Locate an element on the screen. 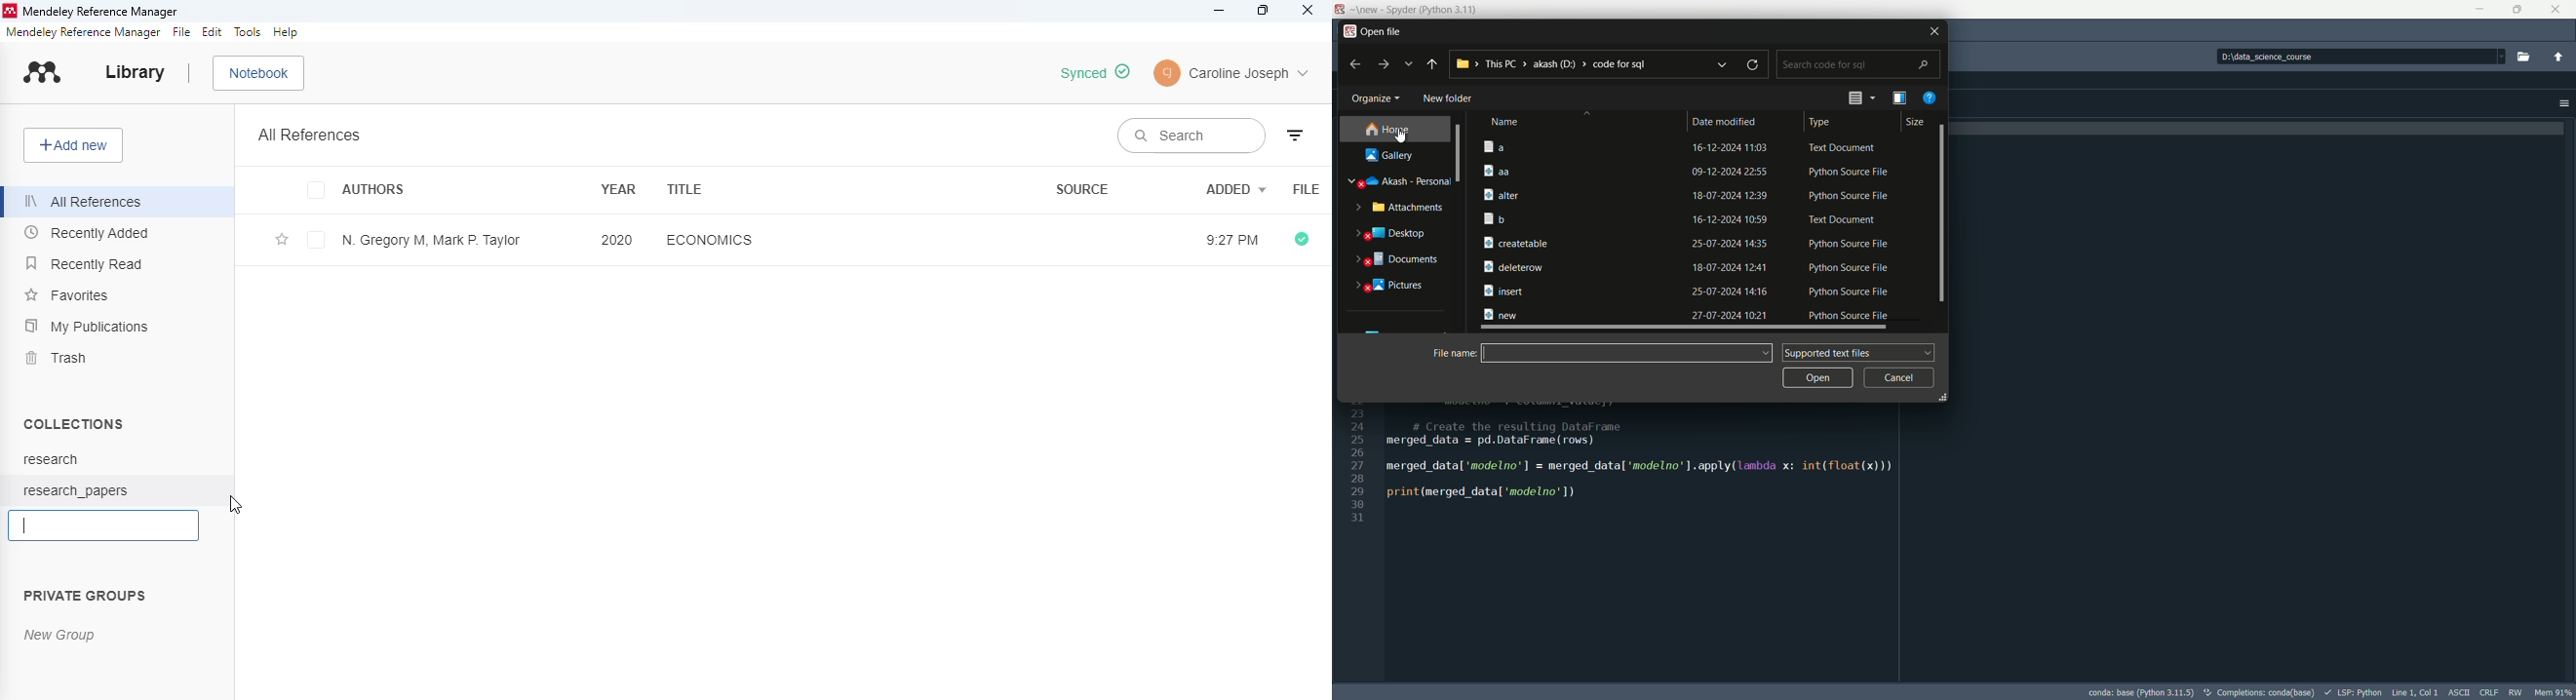 This screenshot has height=700, width=2576. akash-personal is located at coordinates (1408, 181).